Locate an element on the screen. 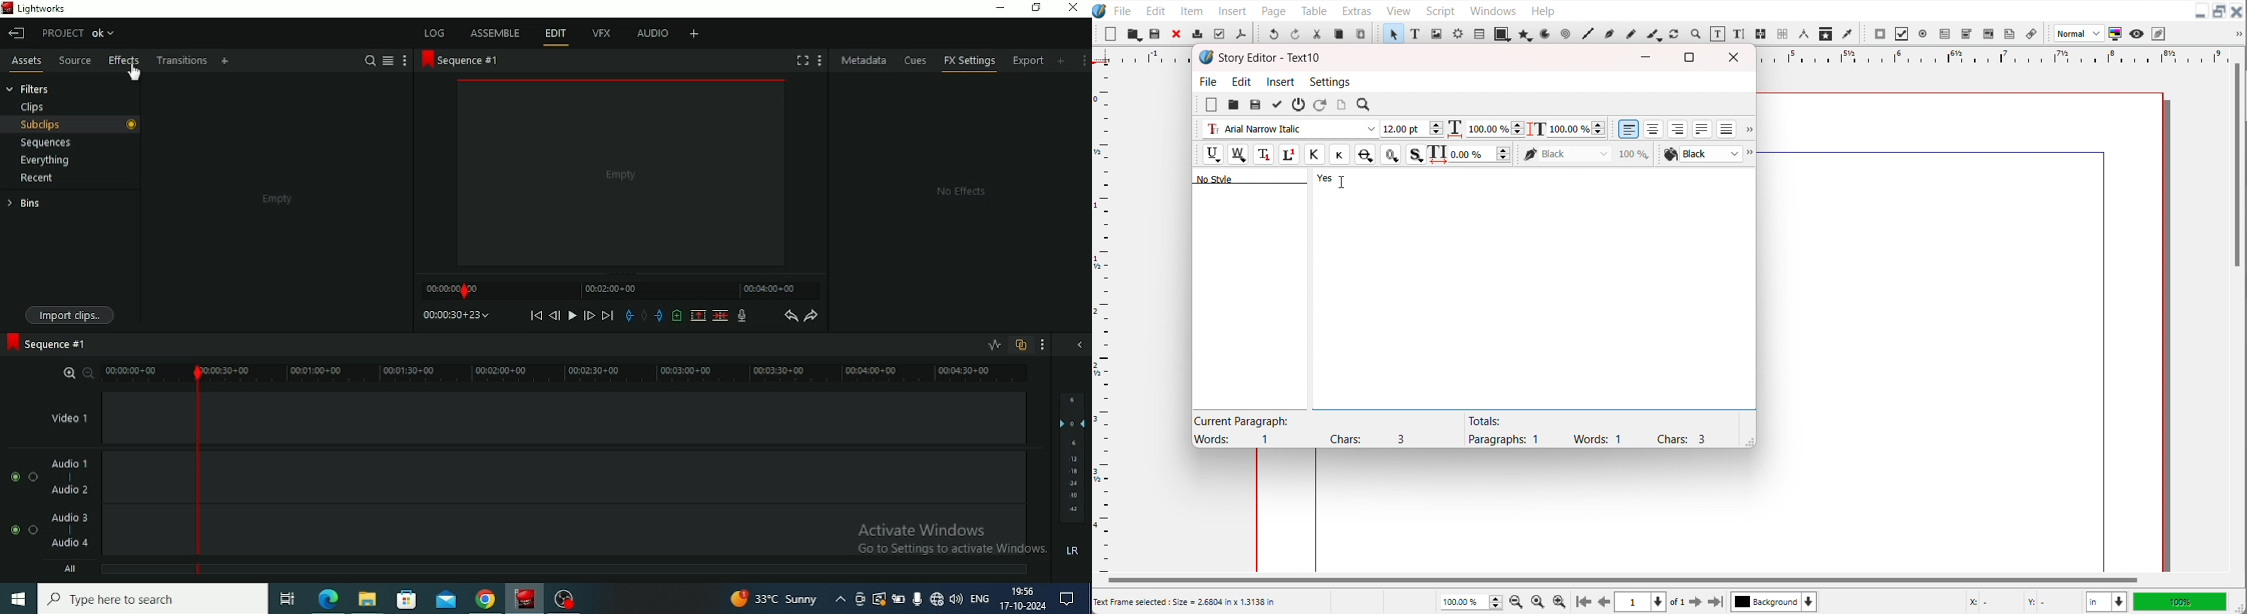 The height and width of the screenshot is (616, 2268). Drop down box is located at coordinates (1748, 130).